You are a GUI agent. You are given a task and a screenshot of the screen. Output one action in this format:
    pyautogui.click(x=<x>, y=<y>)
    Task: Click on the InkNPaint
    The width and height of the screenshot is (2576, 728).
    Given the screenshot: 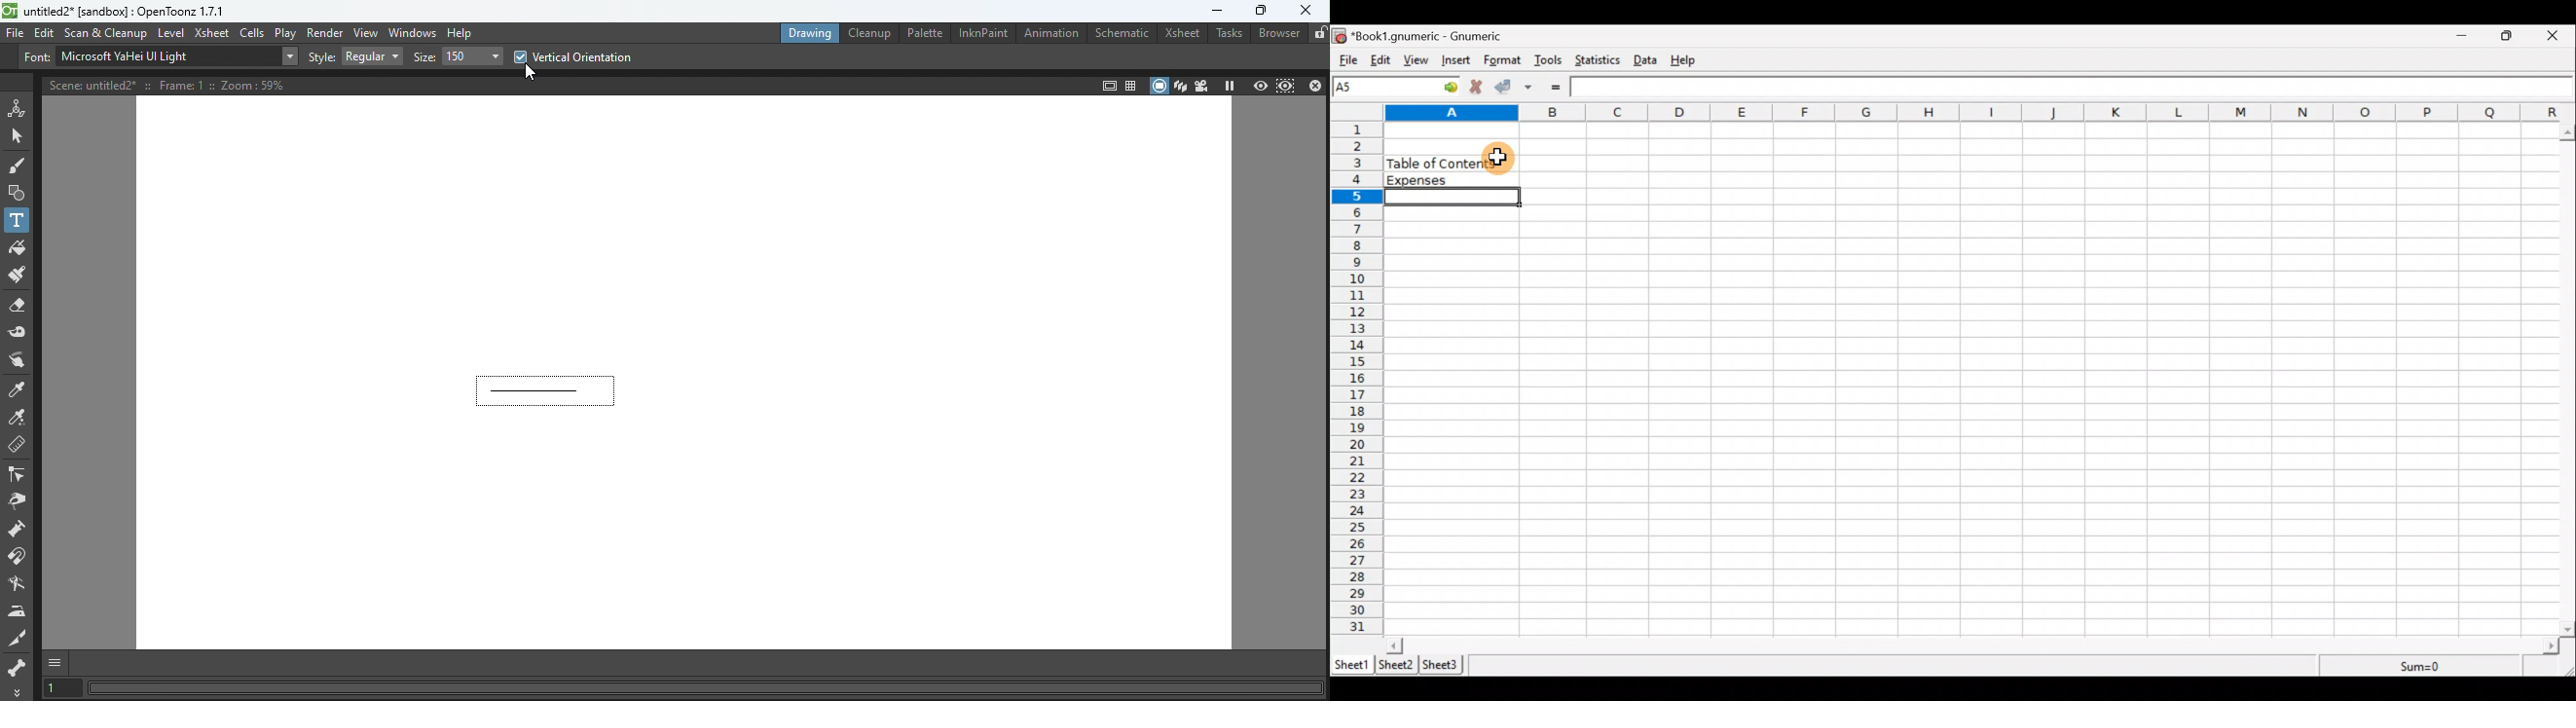 What is the action you would take?
    pyautogui.click(x=982, y=34)
    